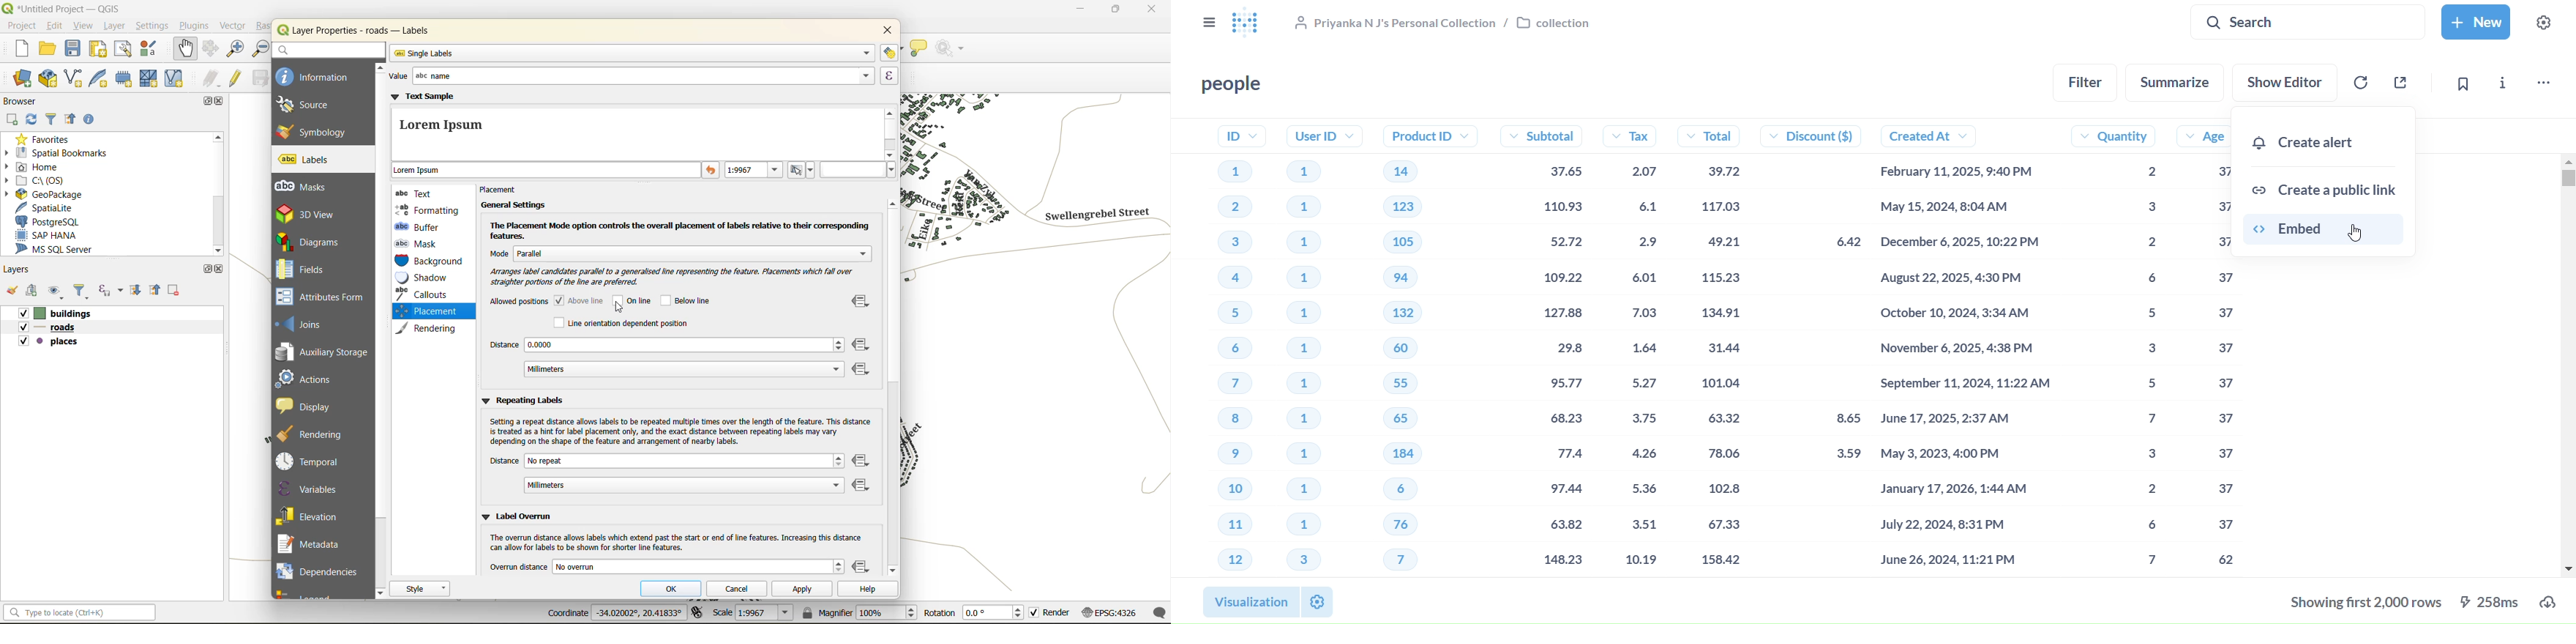  Describe the element at coordinates (681, 253) in the screenshot. I see `mode` at that location.